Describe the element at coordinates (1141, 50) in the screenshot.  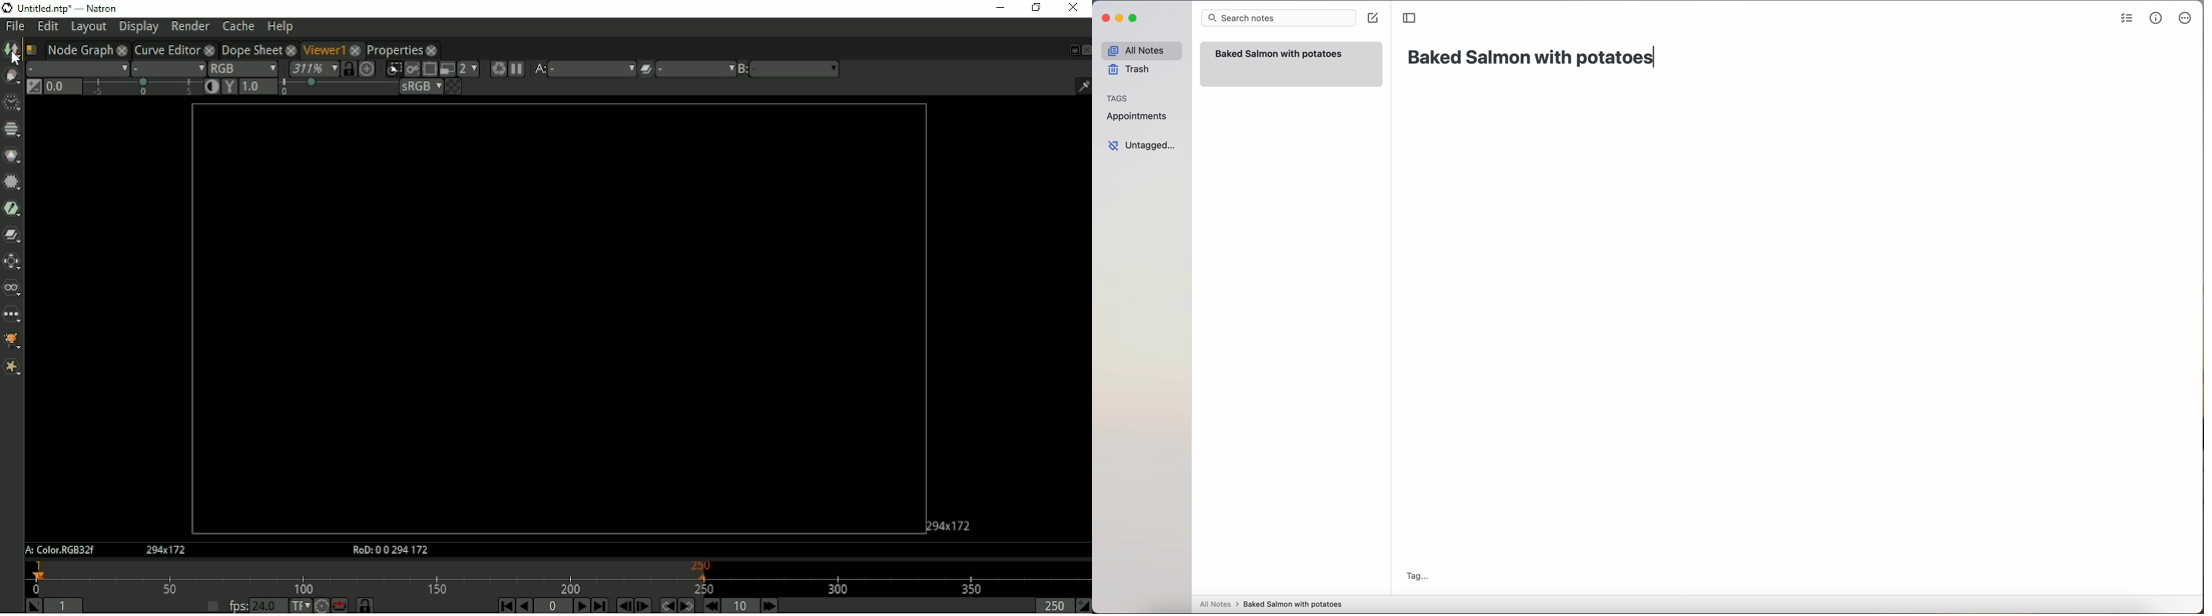
I see `all notes` at that location.